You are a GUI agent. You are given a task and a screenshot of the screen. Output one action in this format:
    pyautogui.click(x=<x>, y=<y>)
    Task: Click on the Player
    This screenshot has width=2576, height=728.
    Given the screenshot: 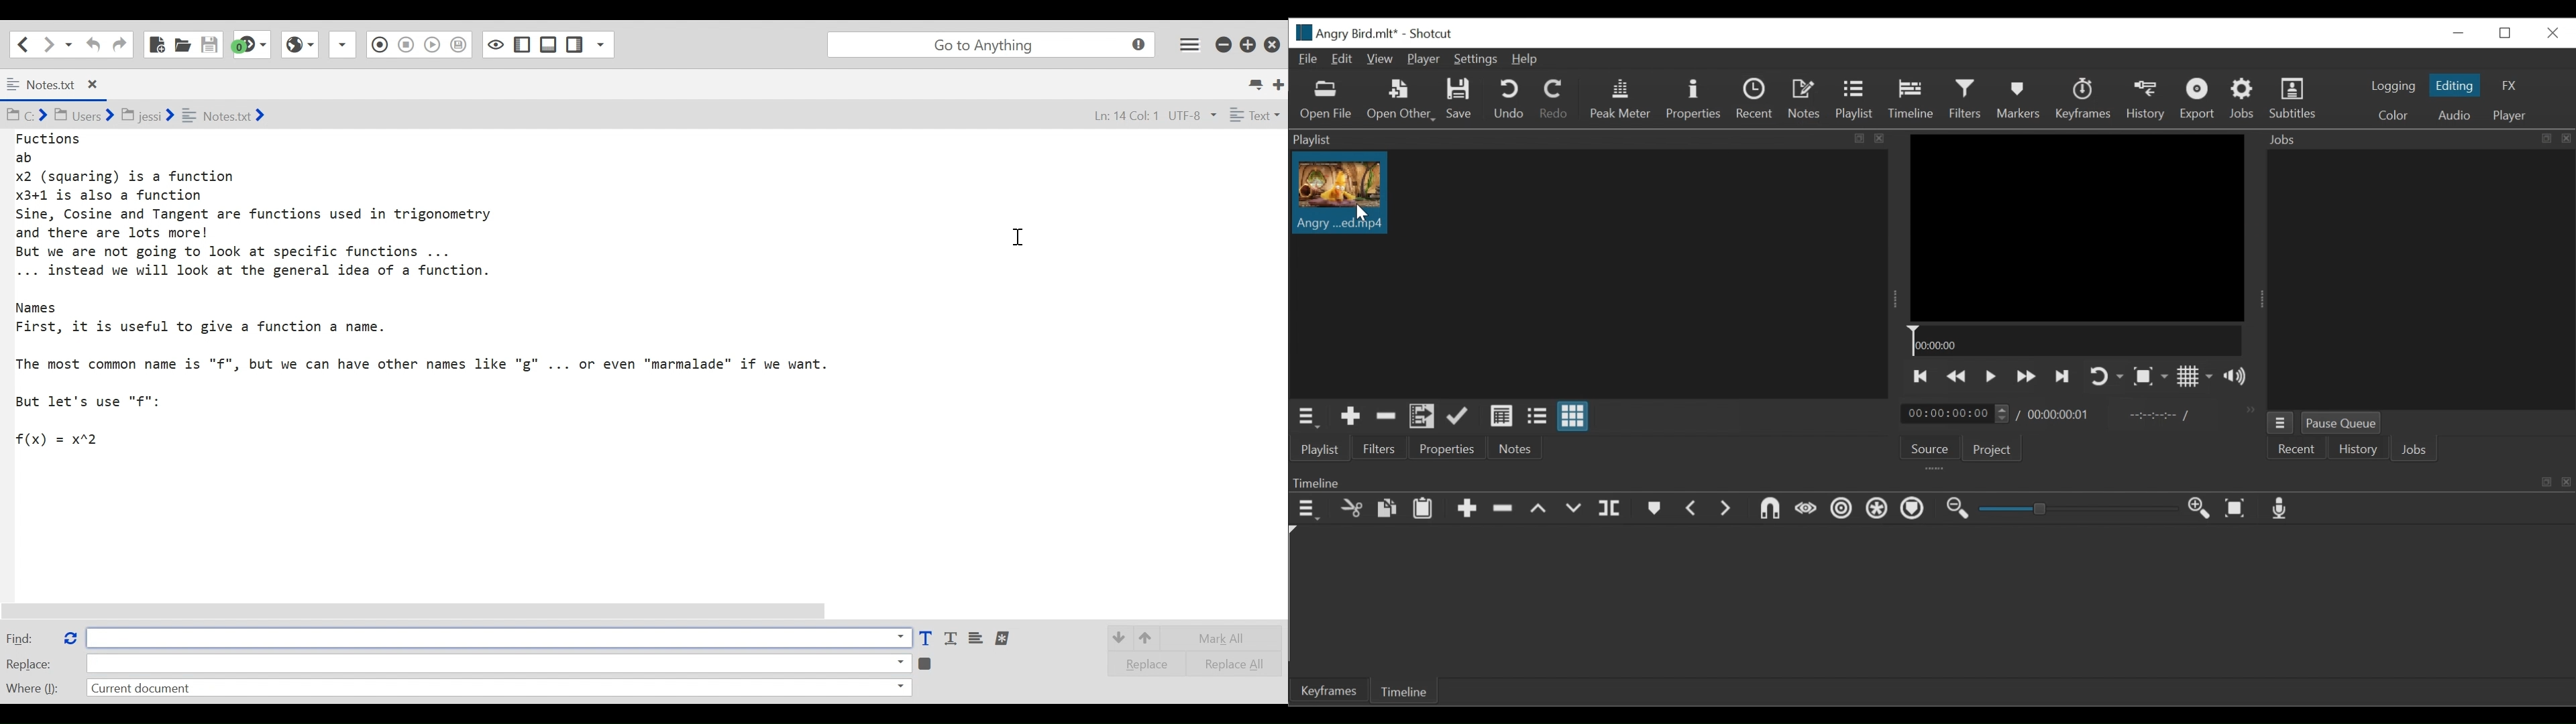 What is the action you would take?
    pyautogui.click(x=2509, y=116)
    